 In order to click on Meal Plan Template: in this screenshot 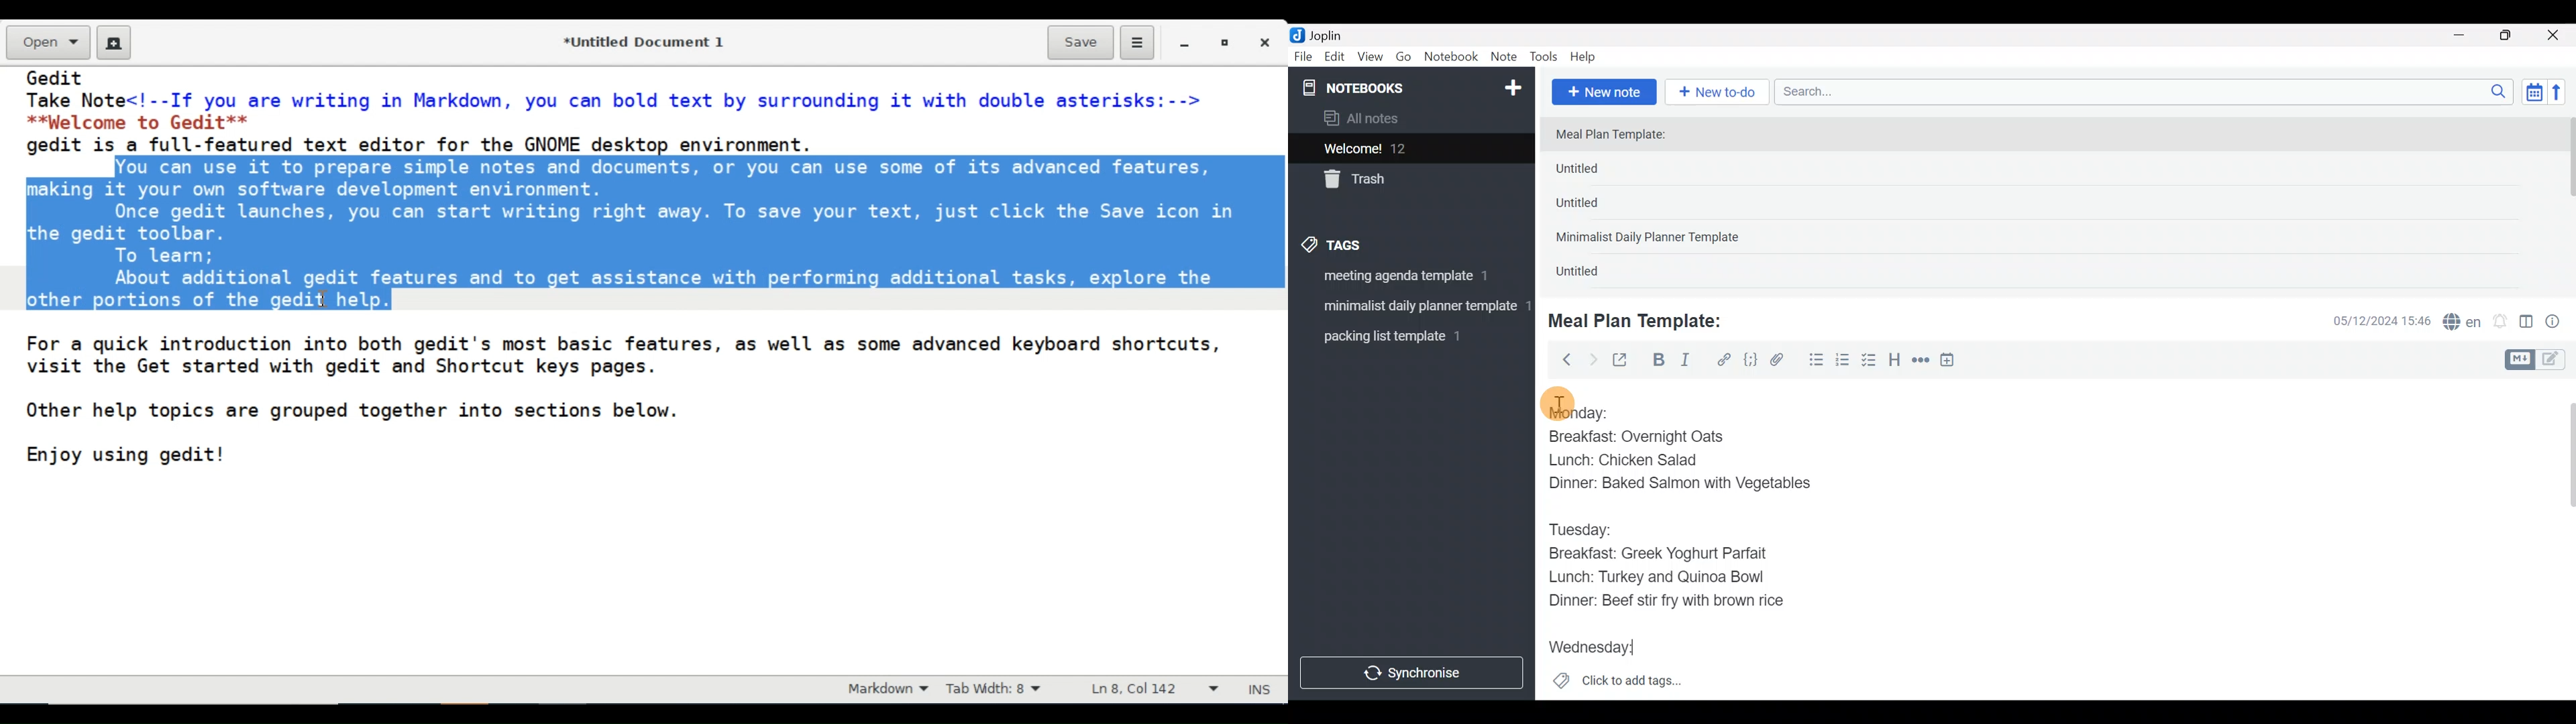, I will do `click(1619, 135)`.